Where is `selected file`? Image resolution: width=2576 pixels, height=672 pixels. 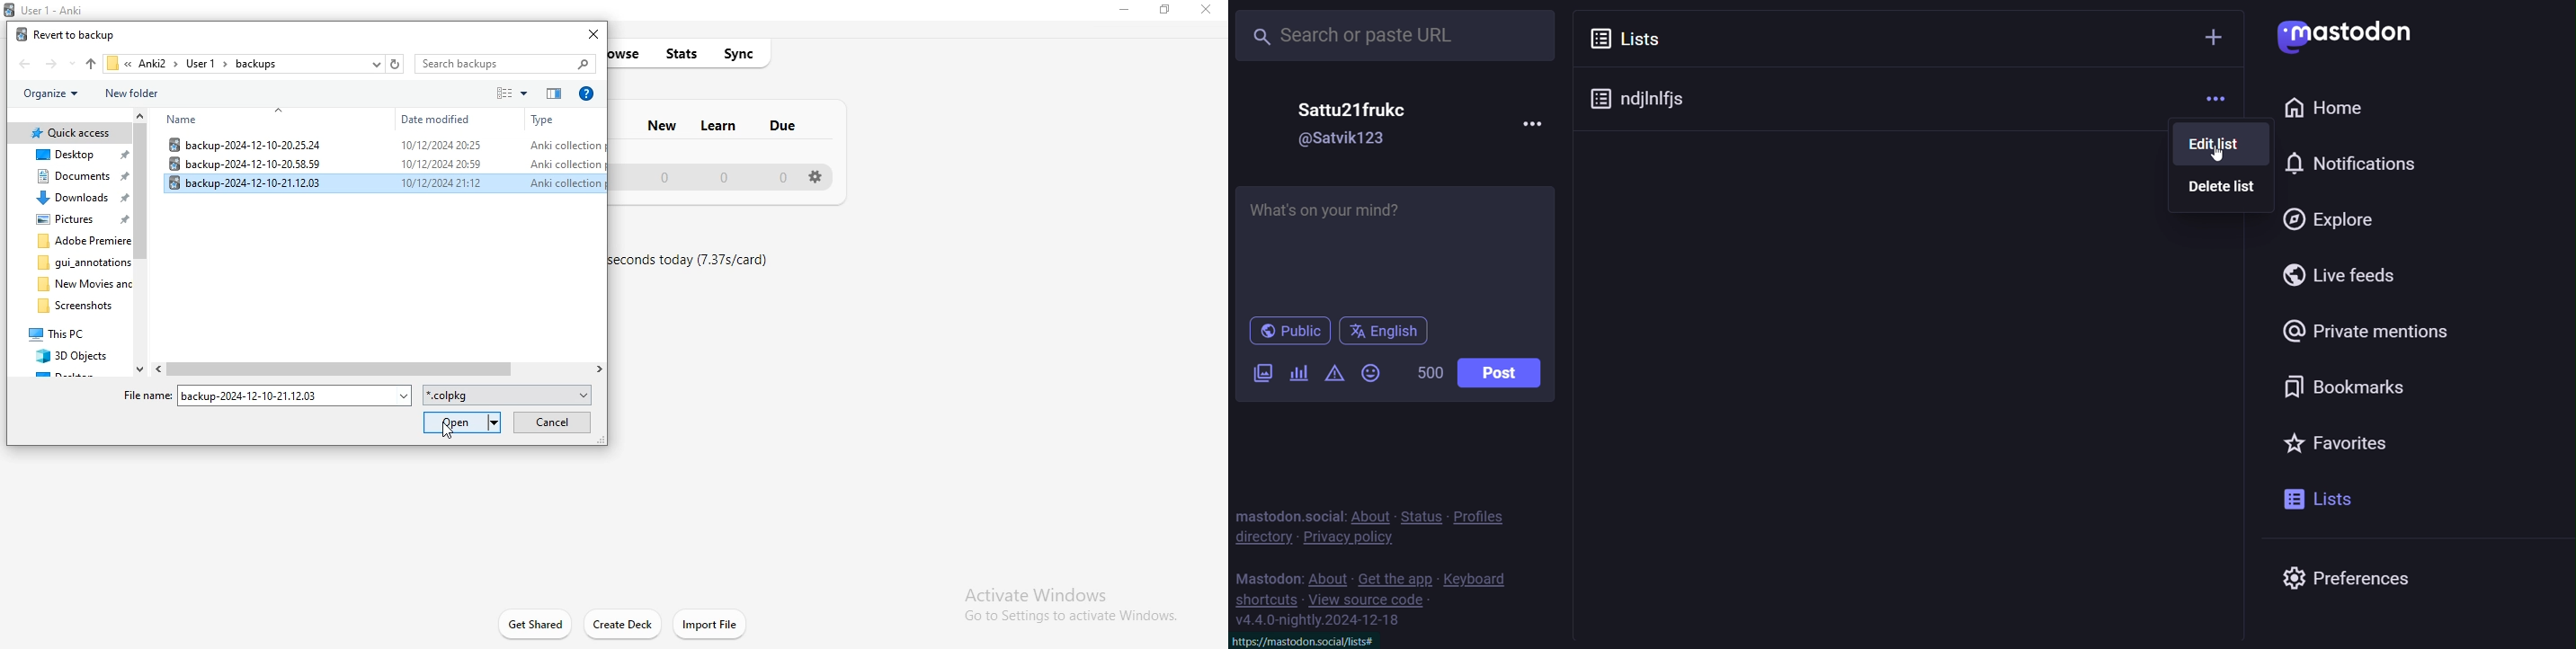
selected file is located at coordinates (385, 184).